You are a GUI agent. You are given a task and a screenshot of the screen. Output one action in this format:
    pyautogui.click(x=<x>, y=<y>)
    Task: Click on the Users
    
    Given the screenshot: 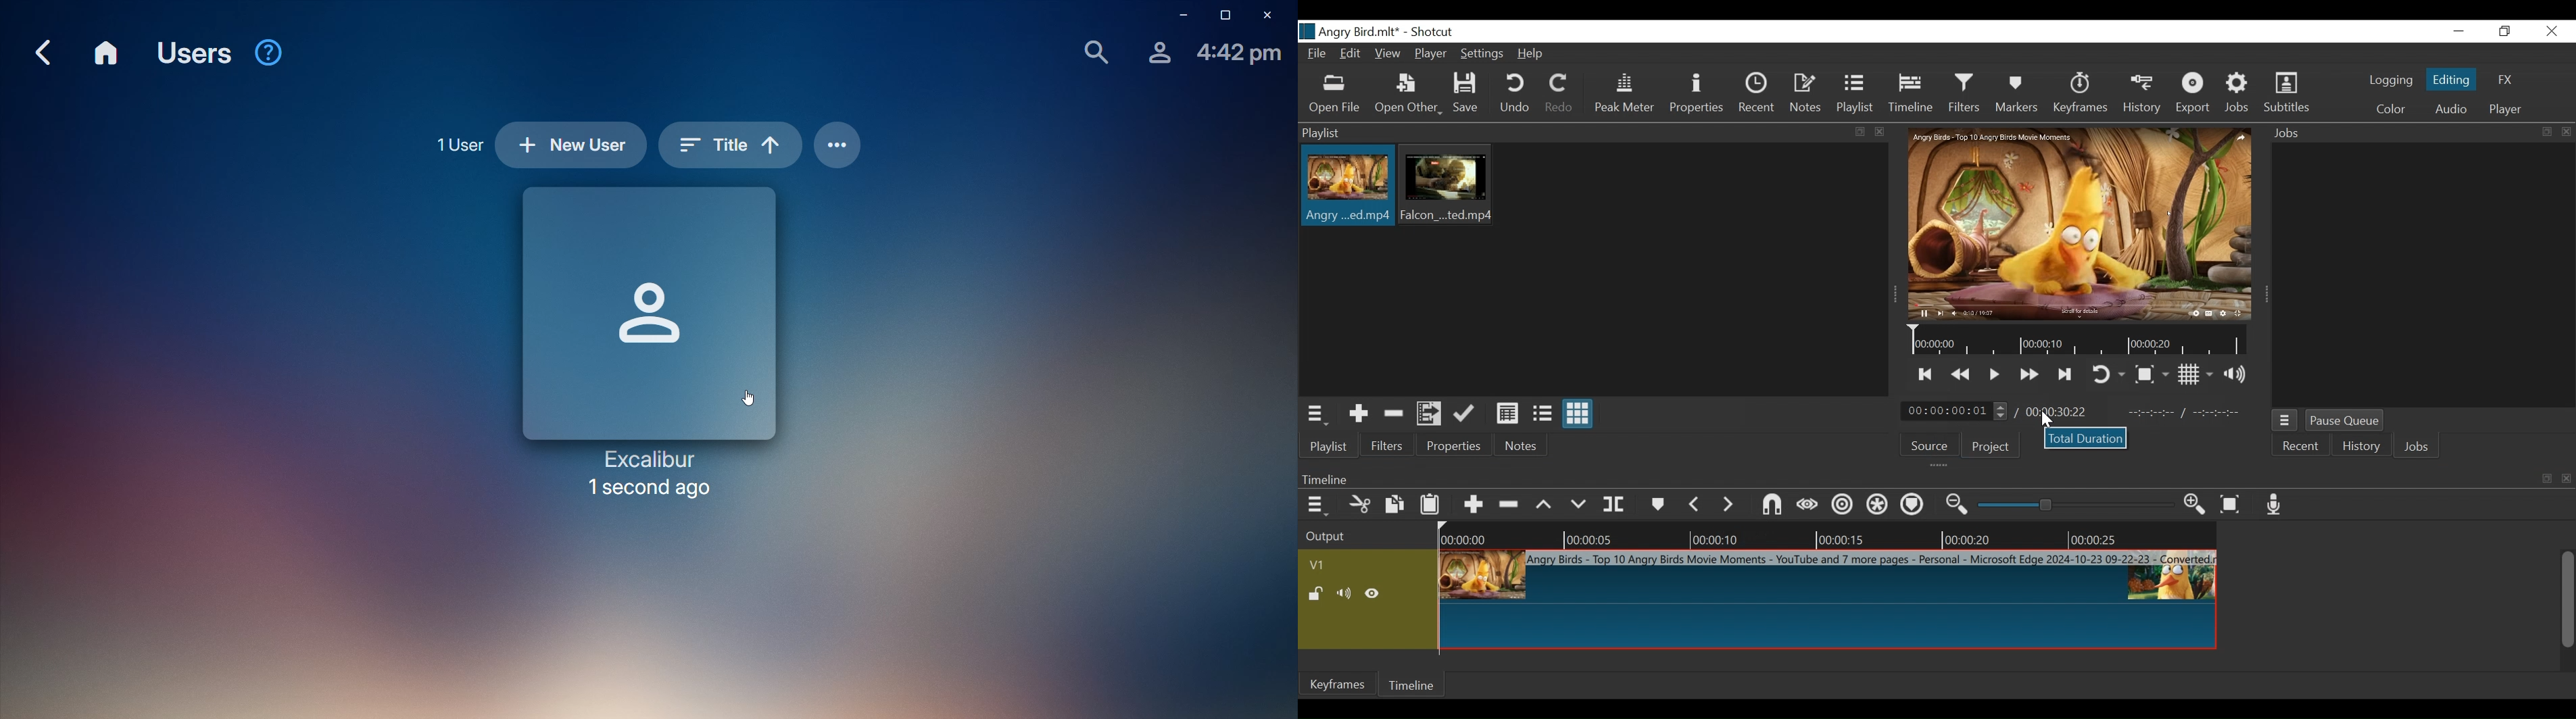 What is the action you would take?
    pyautogui.click(x=197, y=52)
    